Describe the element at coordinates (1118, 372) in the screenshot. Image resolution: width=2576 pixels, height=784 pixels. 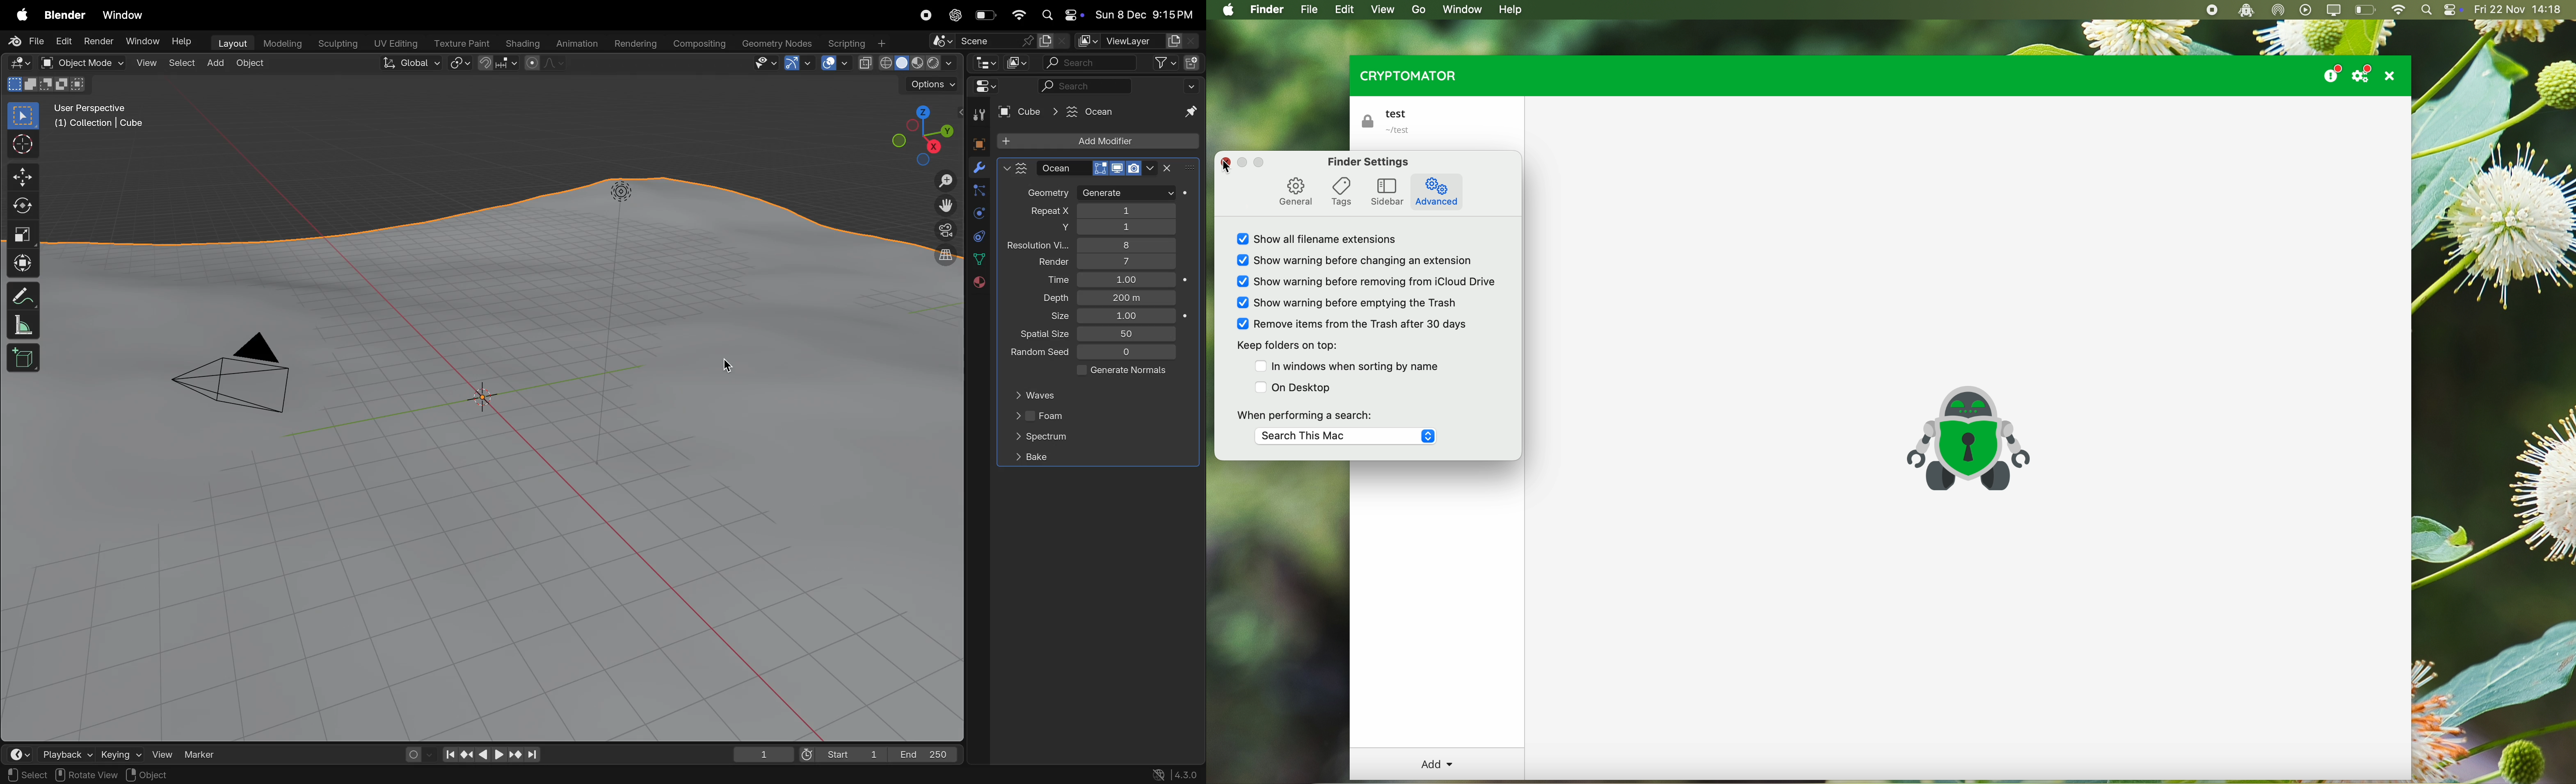
I see `generate normals` at that location.